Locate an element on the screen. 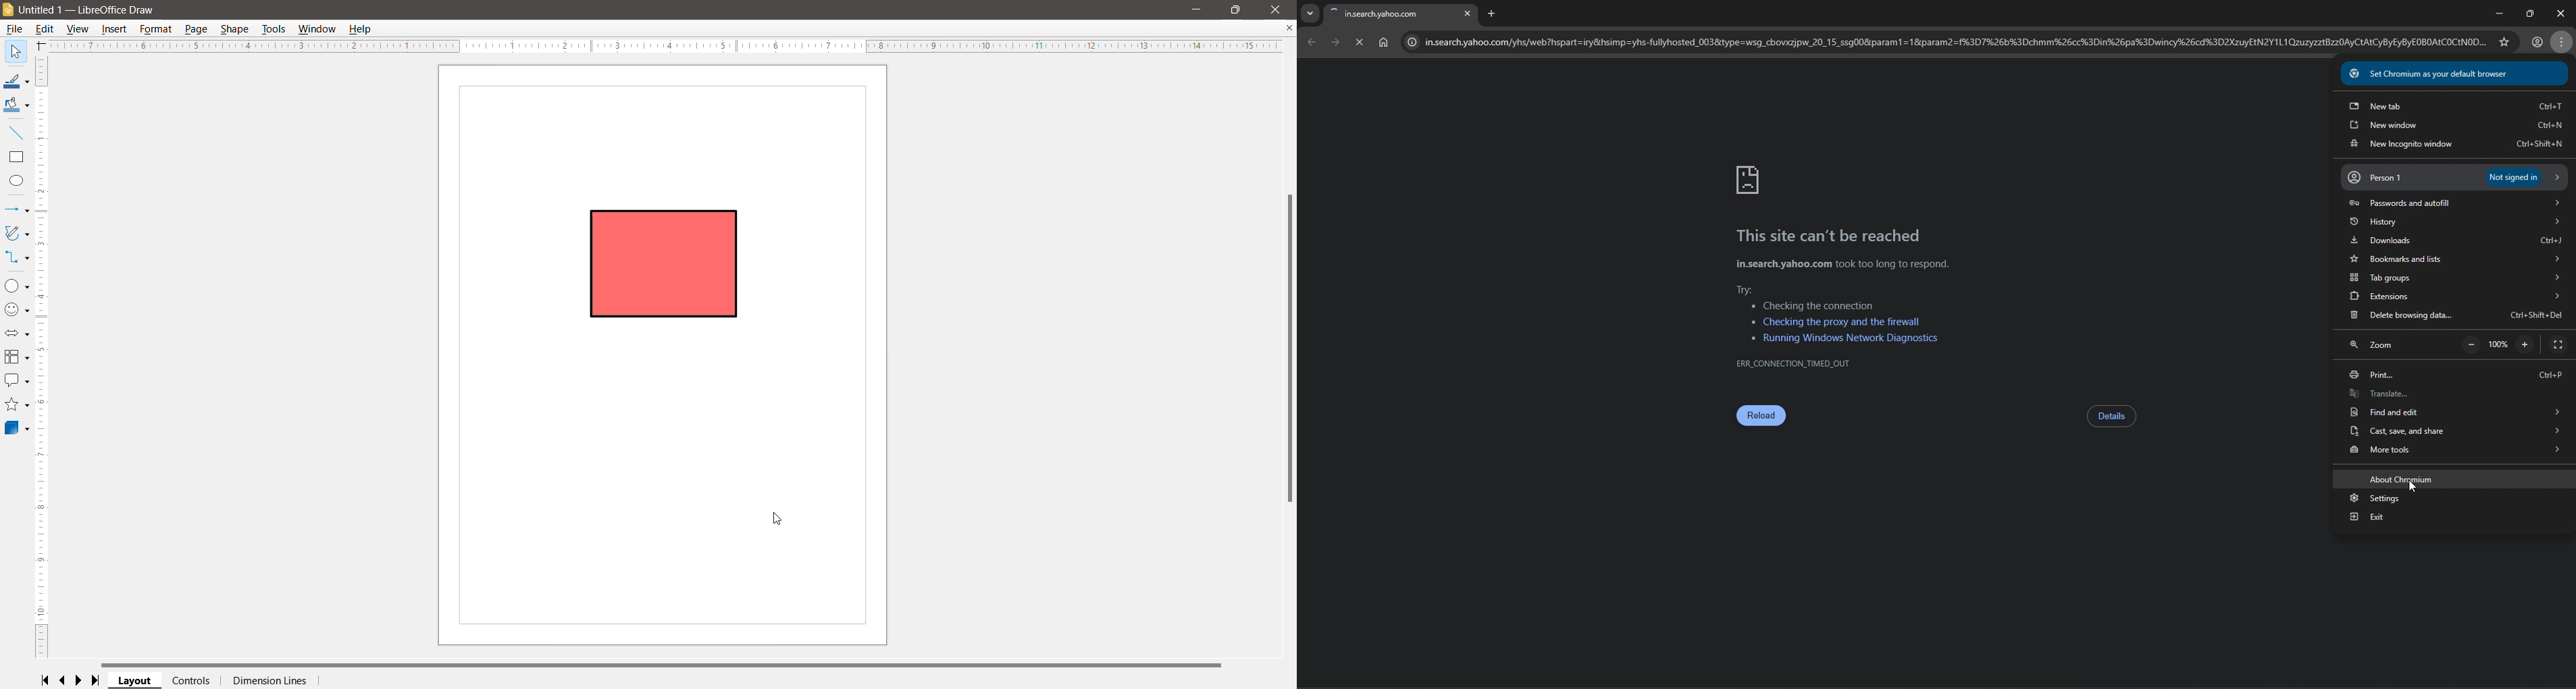 Image resolution: width=2576 pixels, height=700 pixels. print is located at coordinates (2459, 375).